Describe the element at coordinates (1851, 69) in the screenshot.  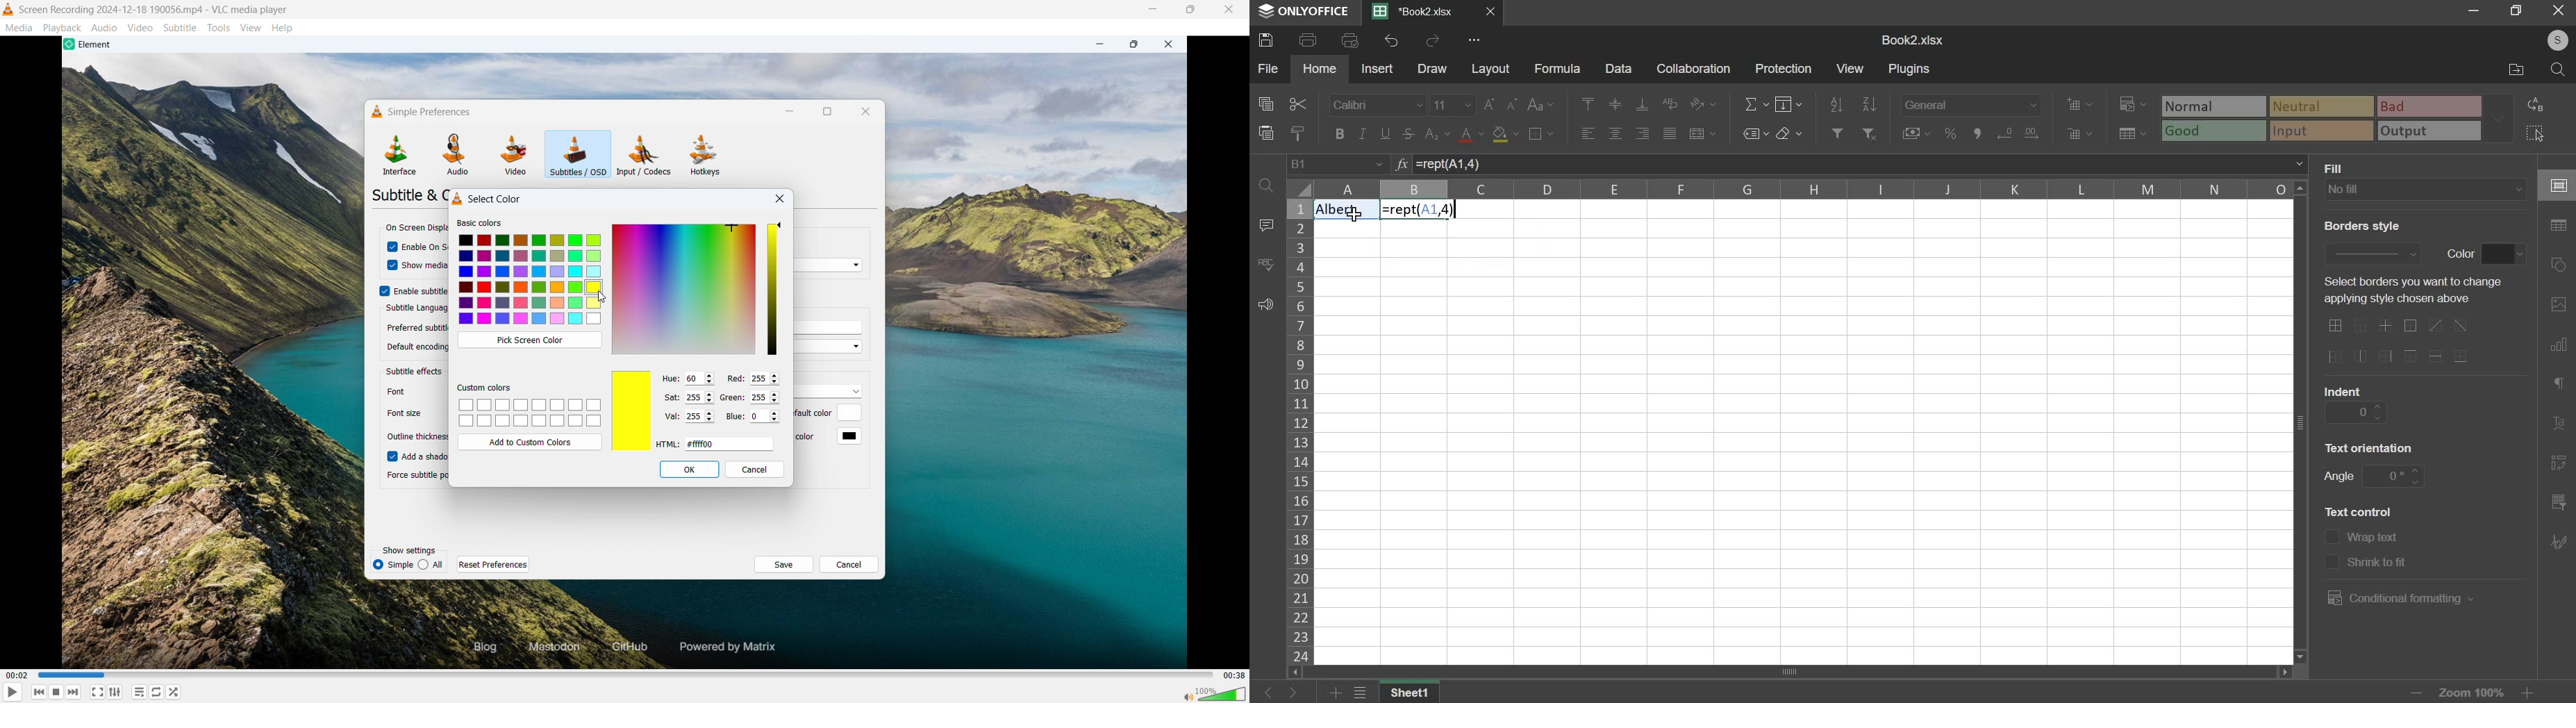
I see `view` at that location.